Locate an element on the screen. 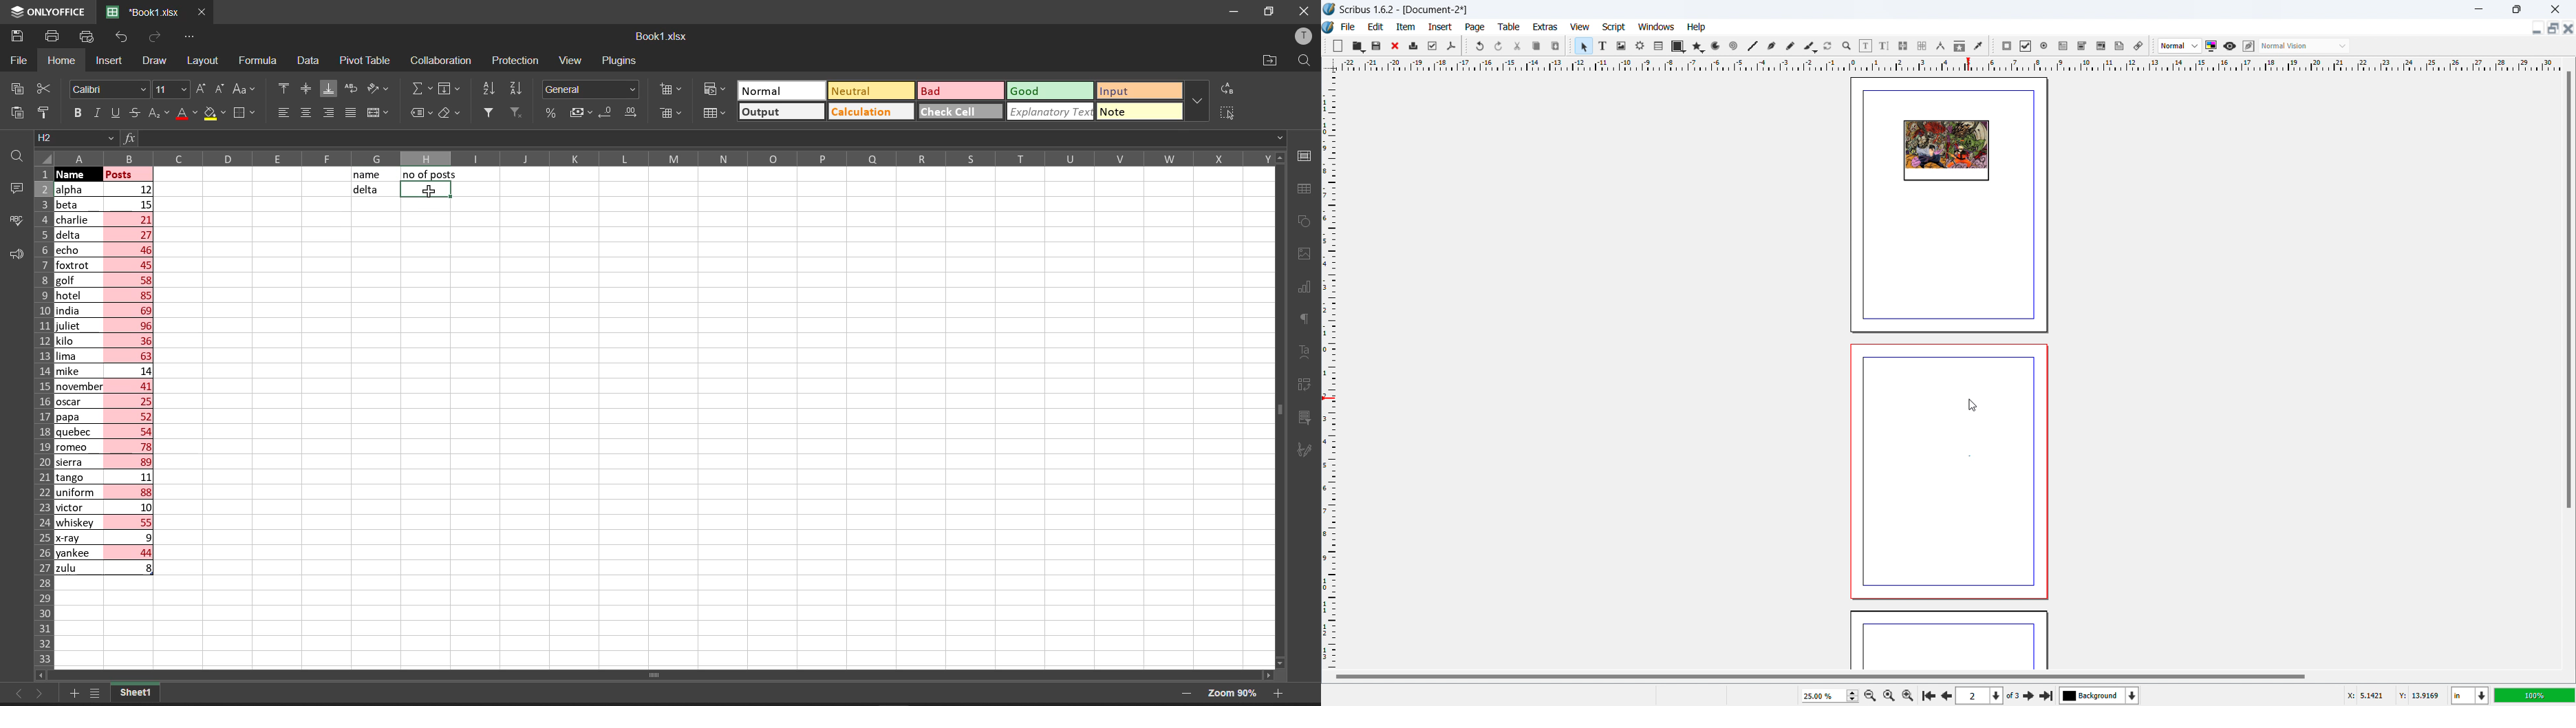 This screenshot has height=728, width=2576. Neutral is located at coordinates (852, 90).